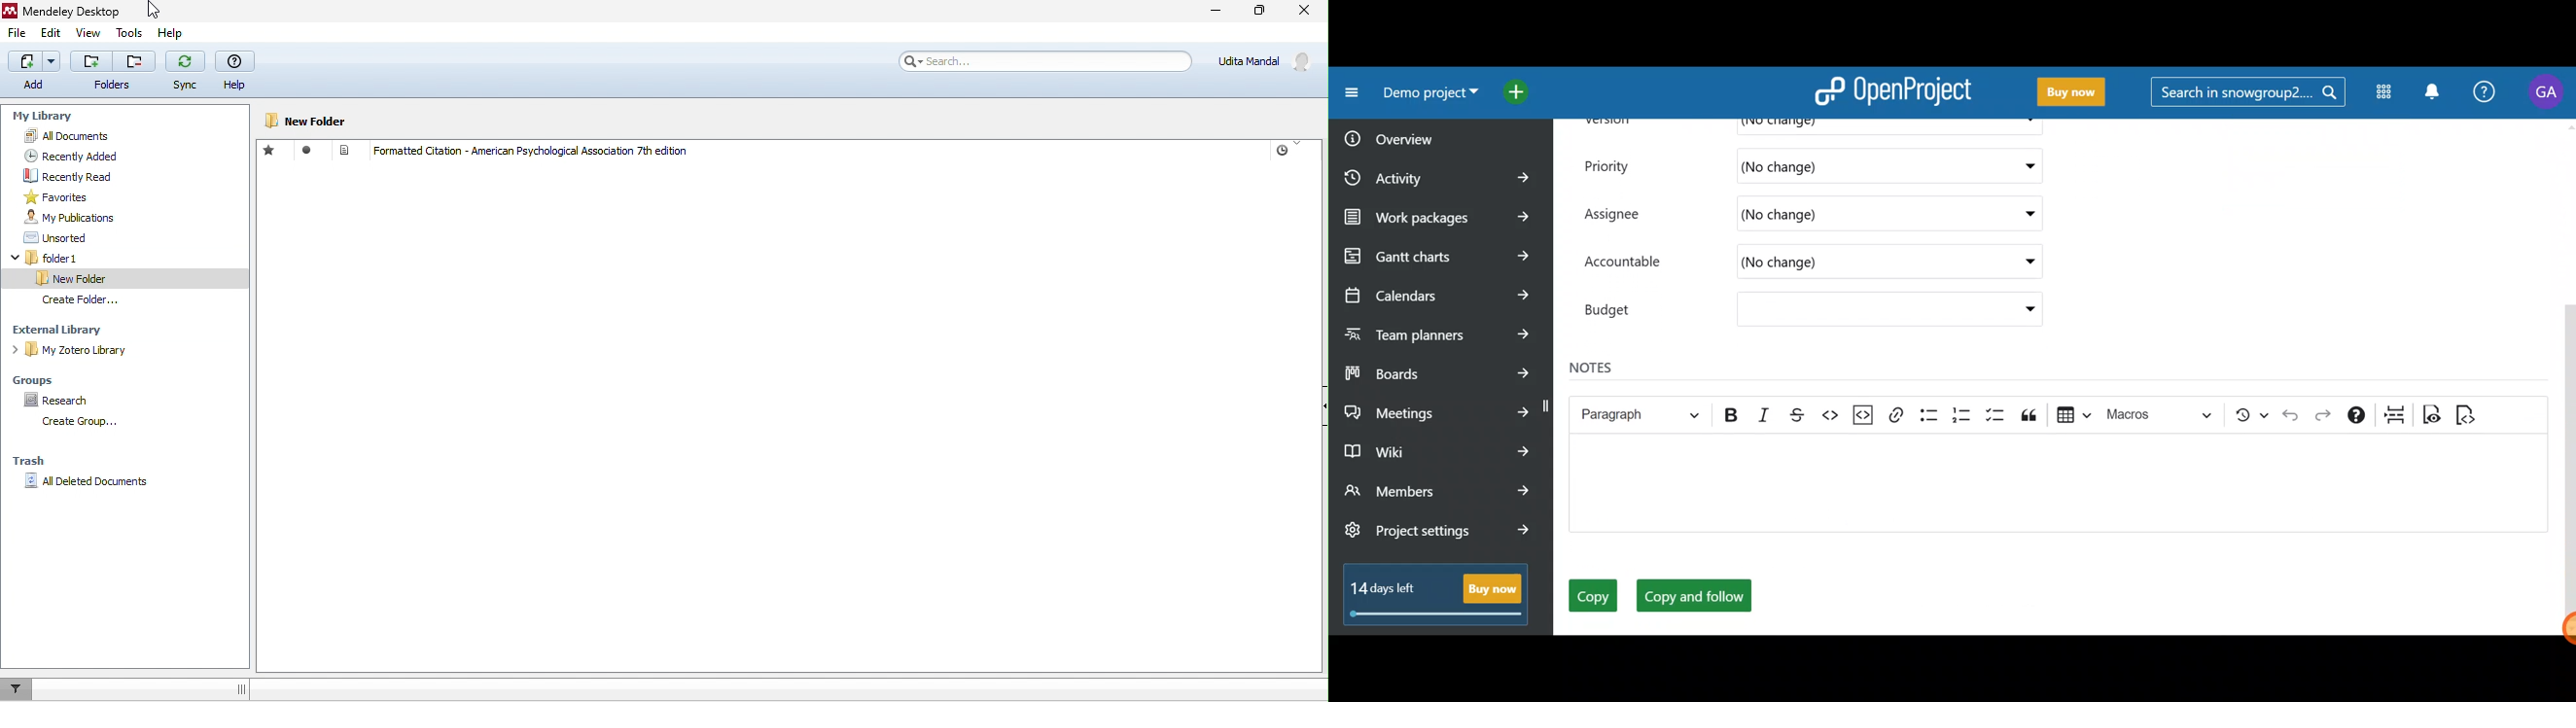 The image size is (2576, 728). I want to click on groups, so click(57, 380).